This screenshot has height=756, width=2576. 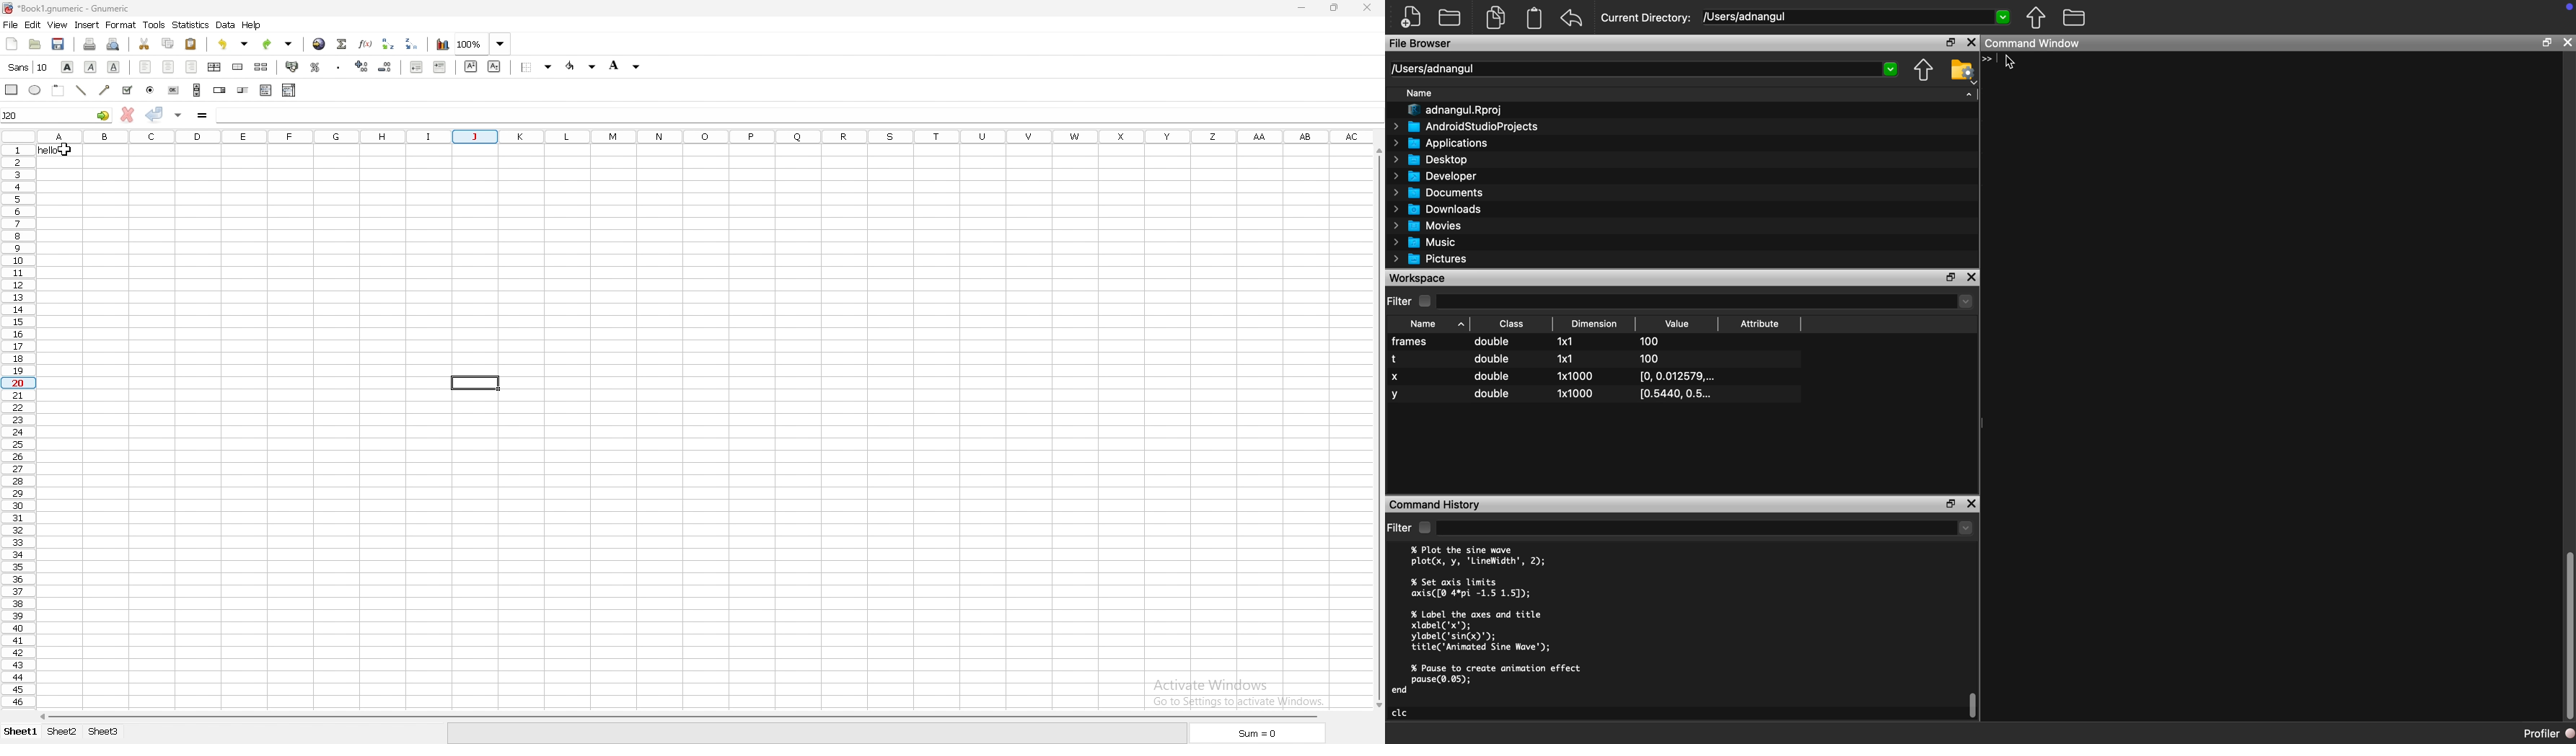 I want to click on Restore Down, so click(x=2546, y=43).